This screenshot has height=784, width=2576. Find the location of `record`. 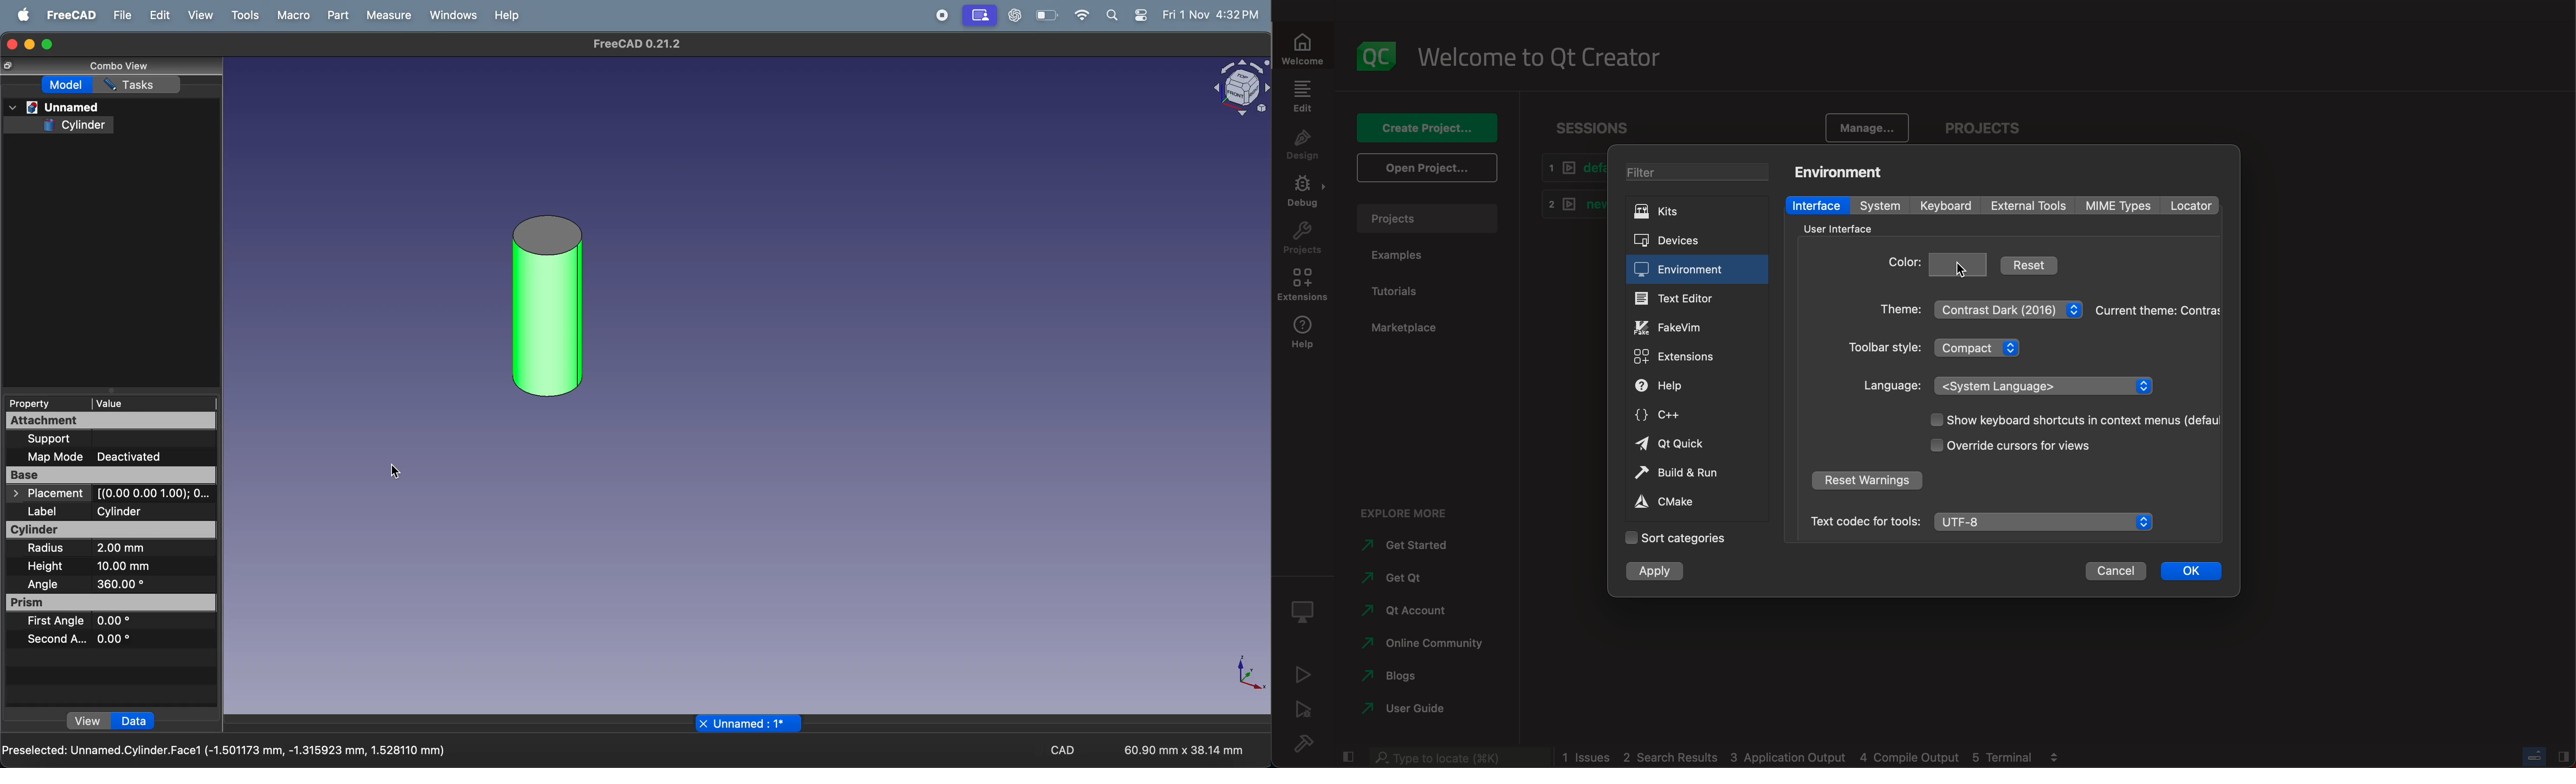

record is located at coordinates (980, 15).